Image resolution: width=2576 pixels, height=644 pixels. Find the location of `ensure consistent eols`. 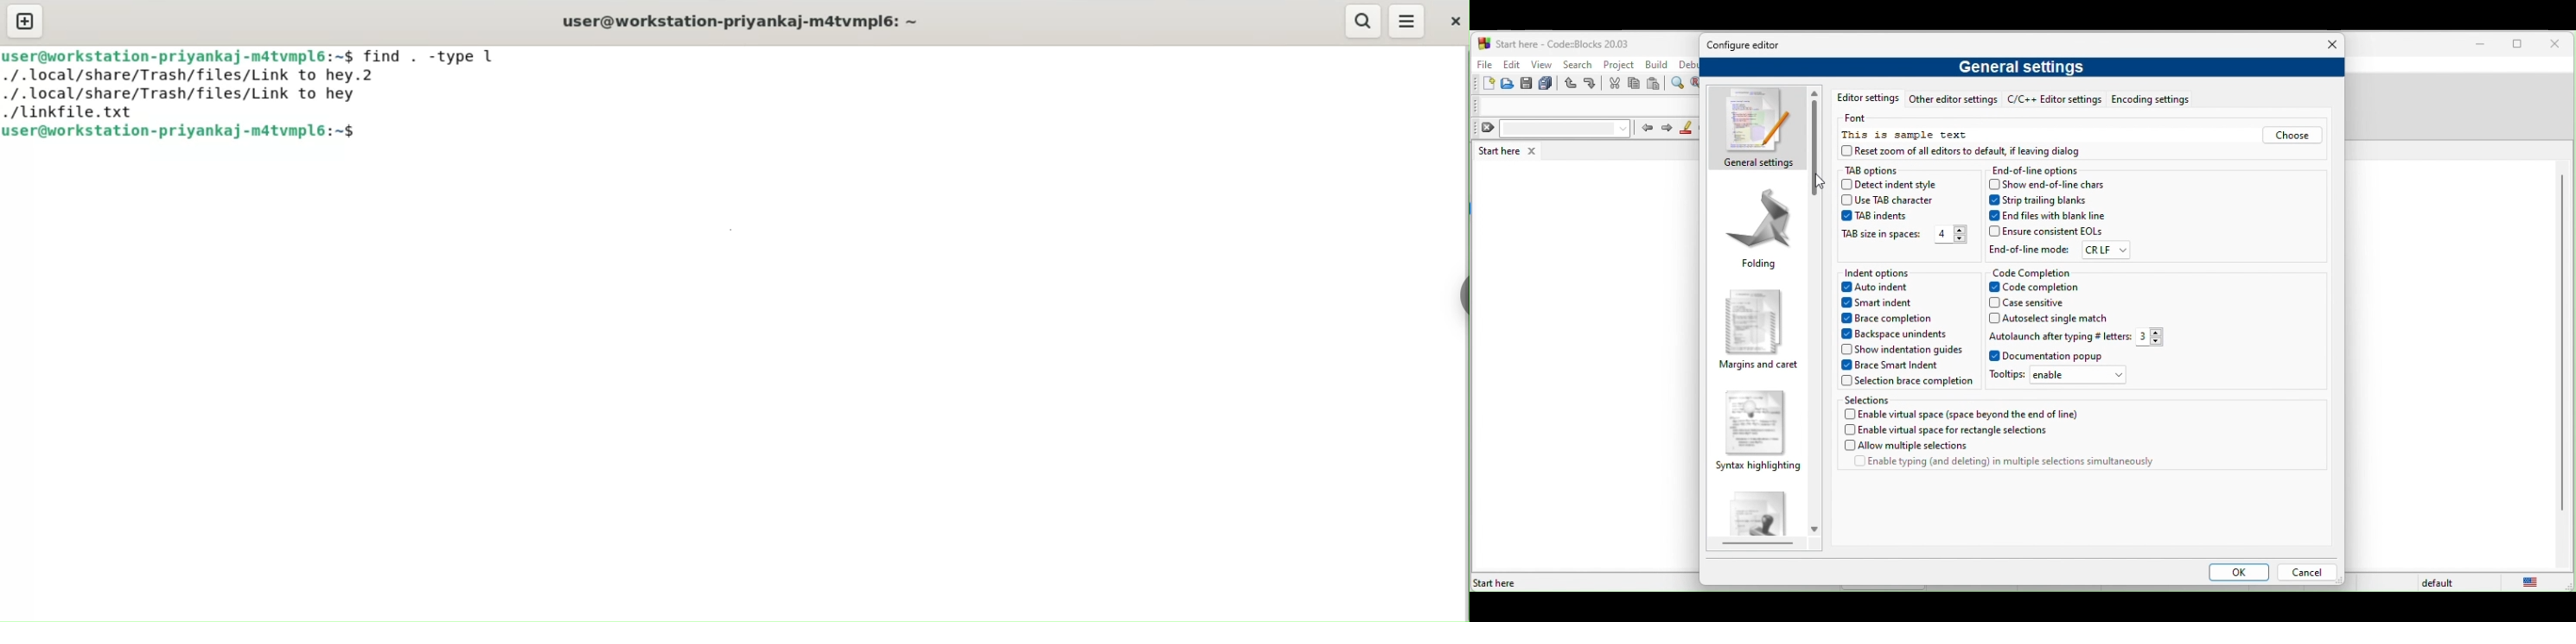

ensure consistent eols is located at coordinates (2046, 232).